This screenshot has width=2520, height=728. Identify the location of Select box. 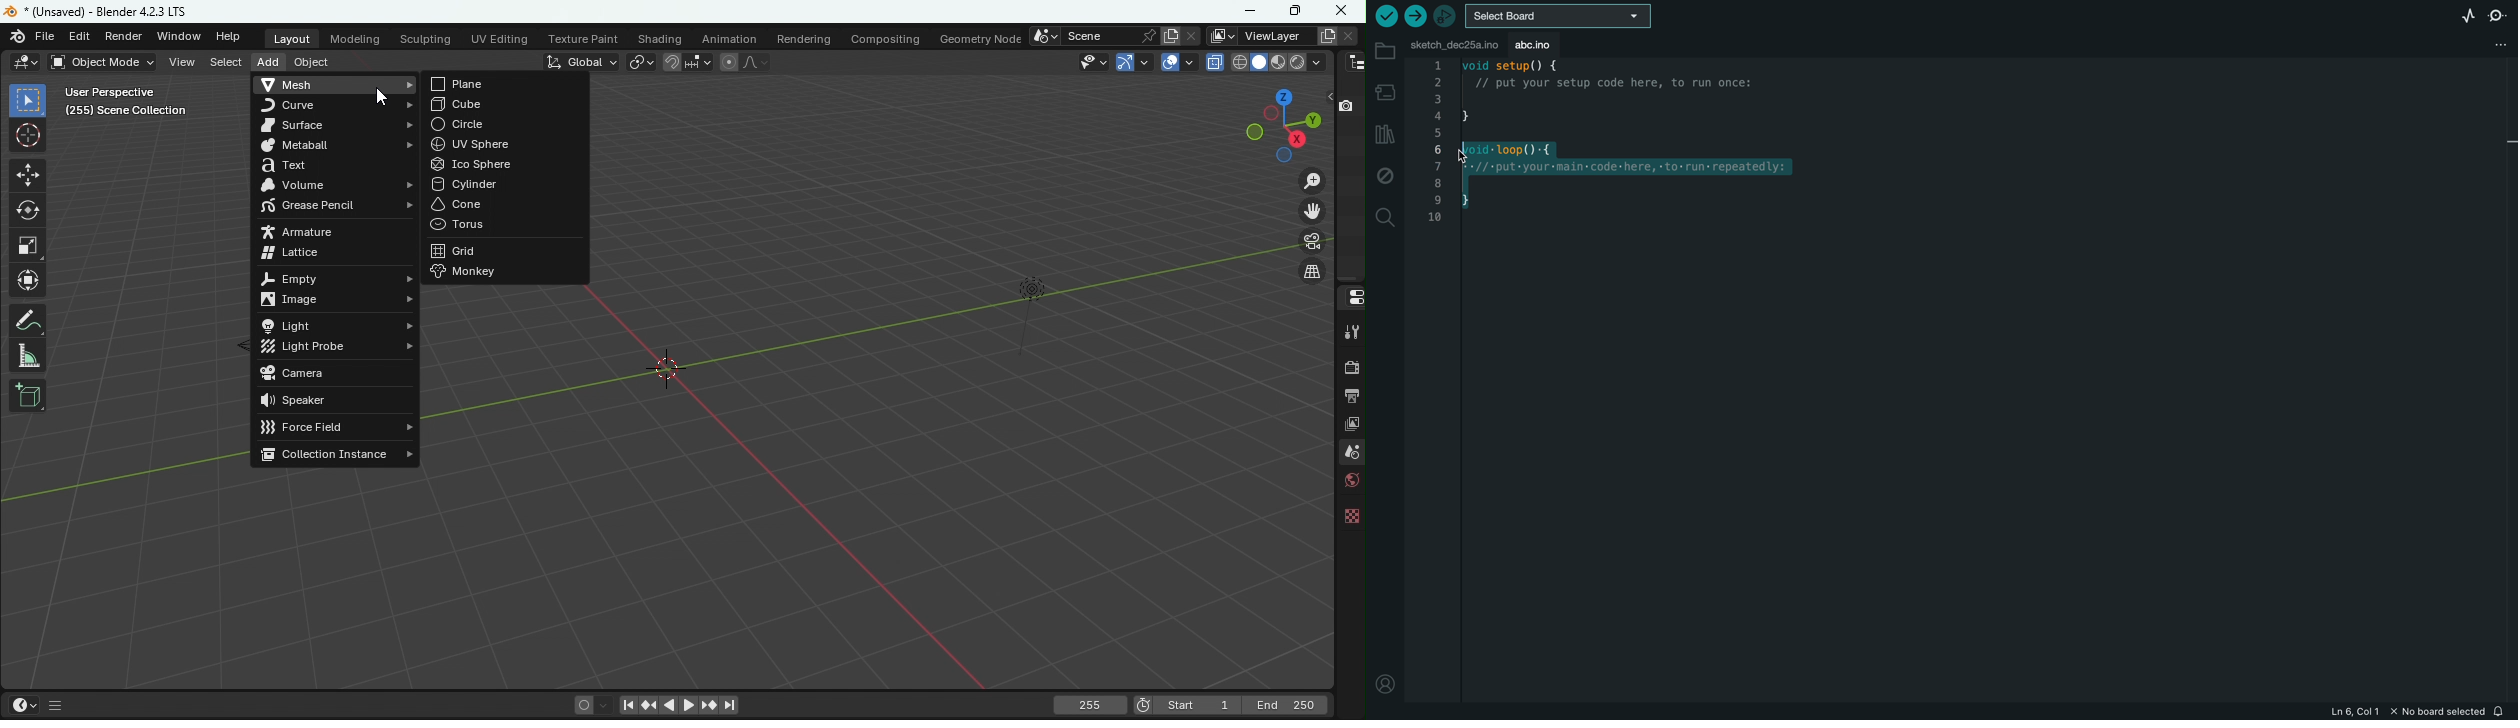
(28, 100).